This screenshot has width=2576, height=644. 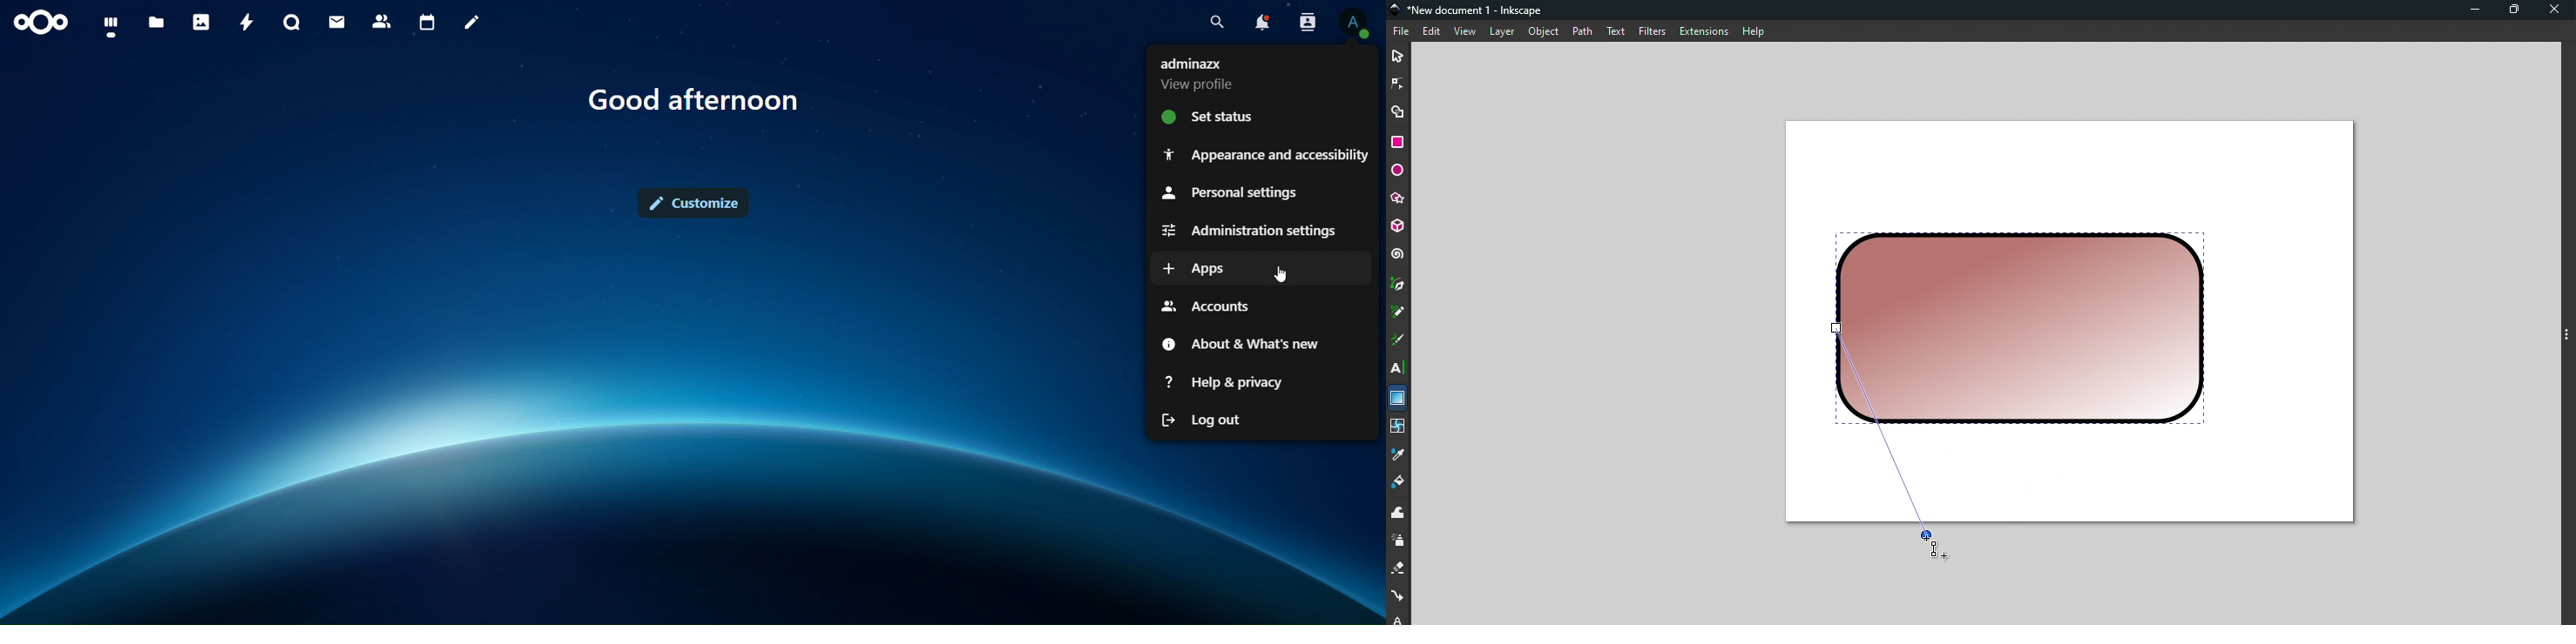 I want to click on talk, so click(x=290, y=23).